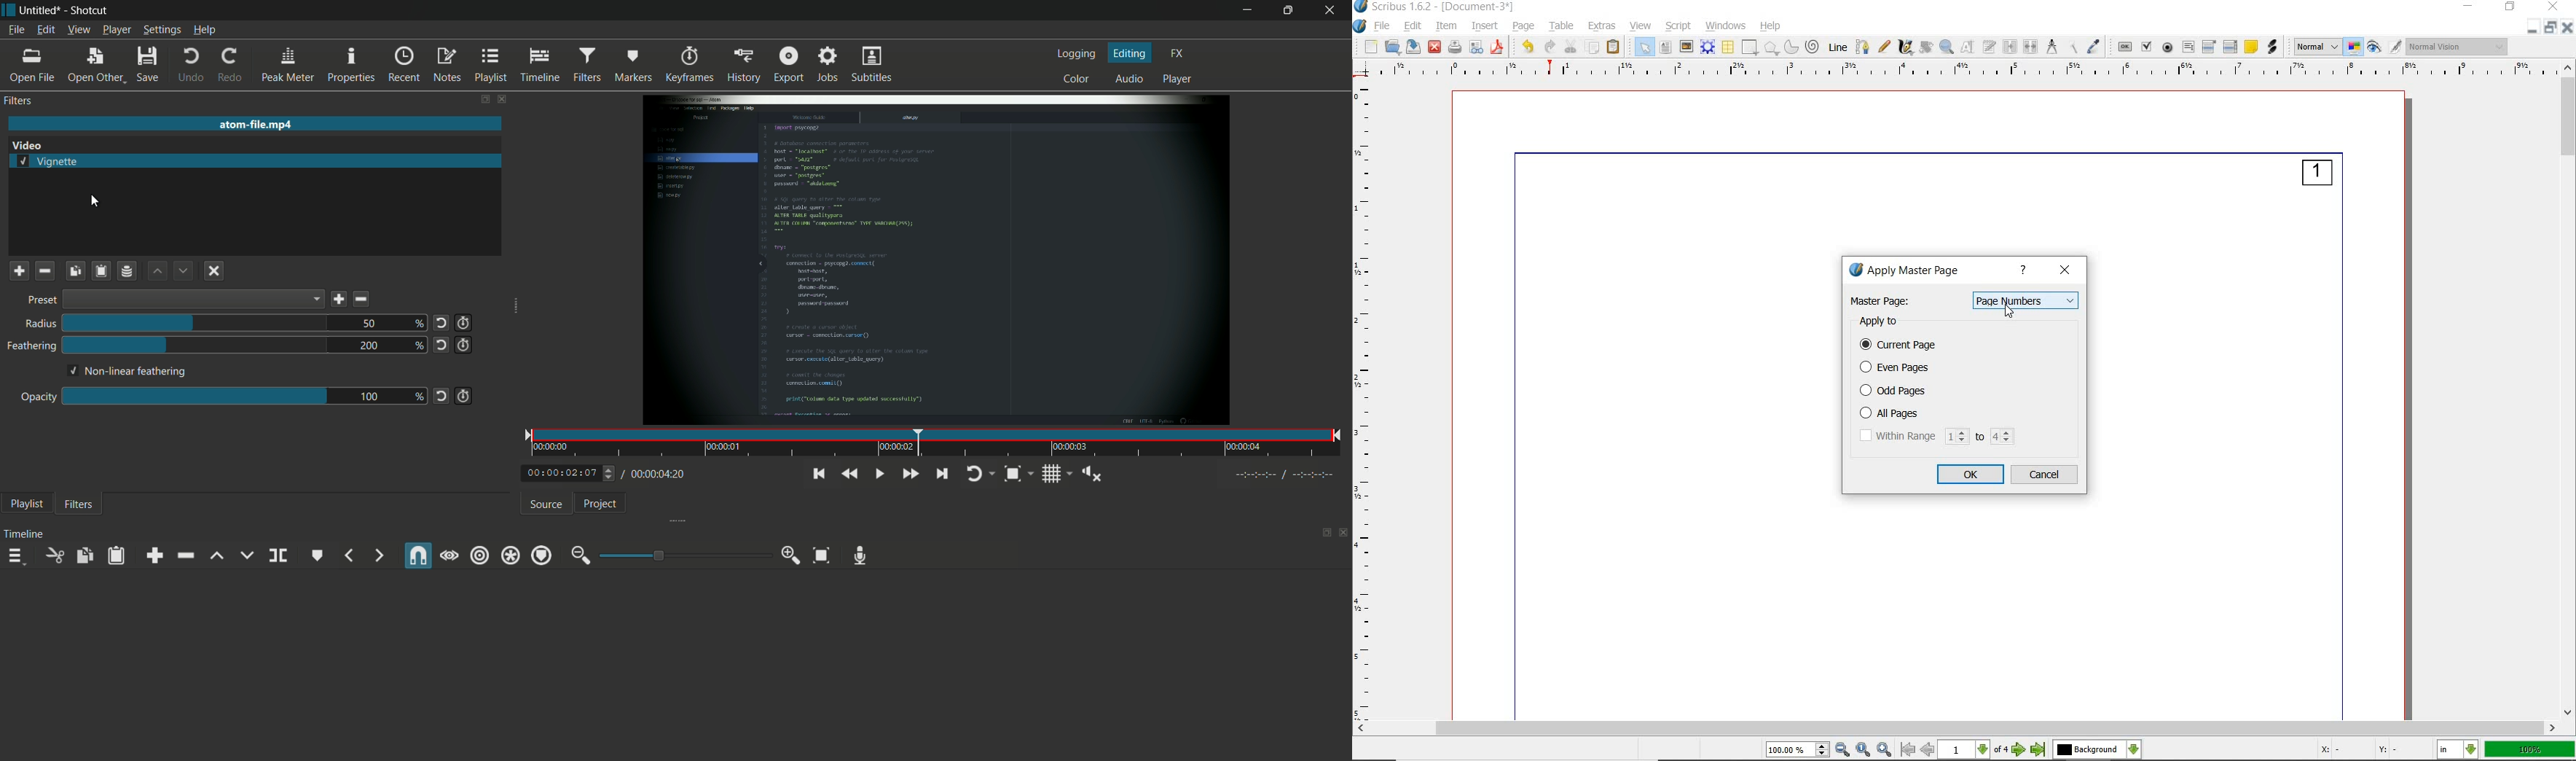  I want to click on edit text with story editor, so click(1989, 47).